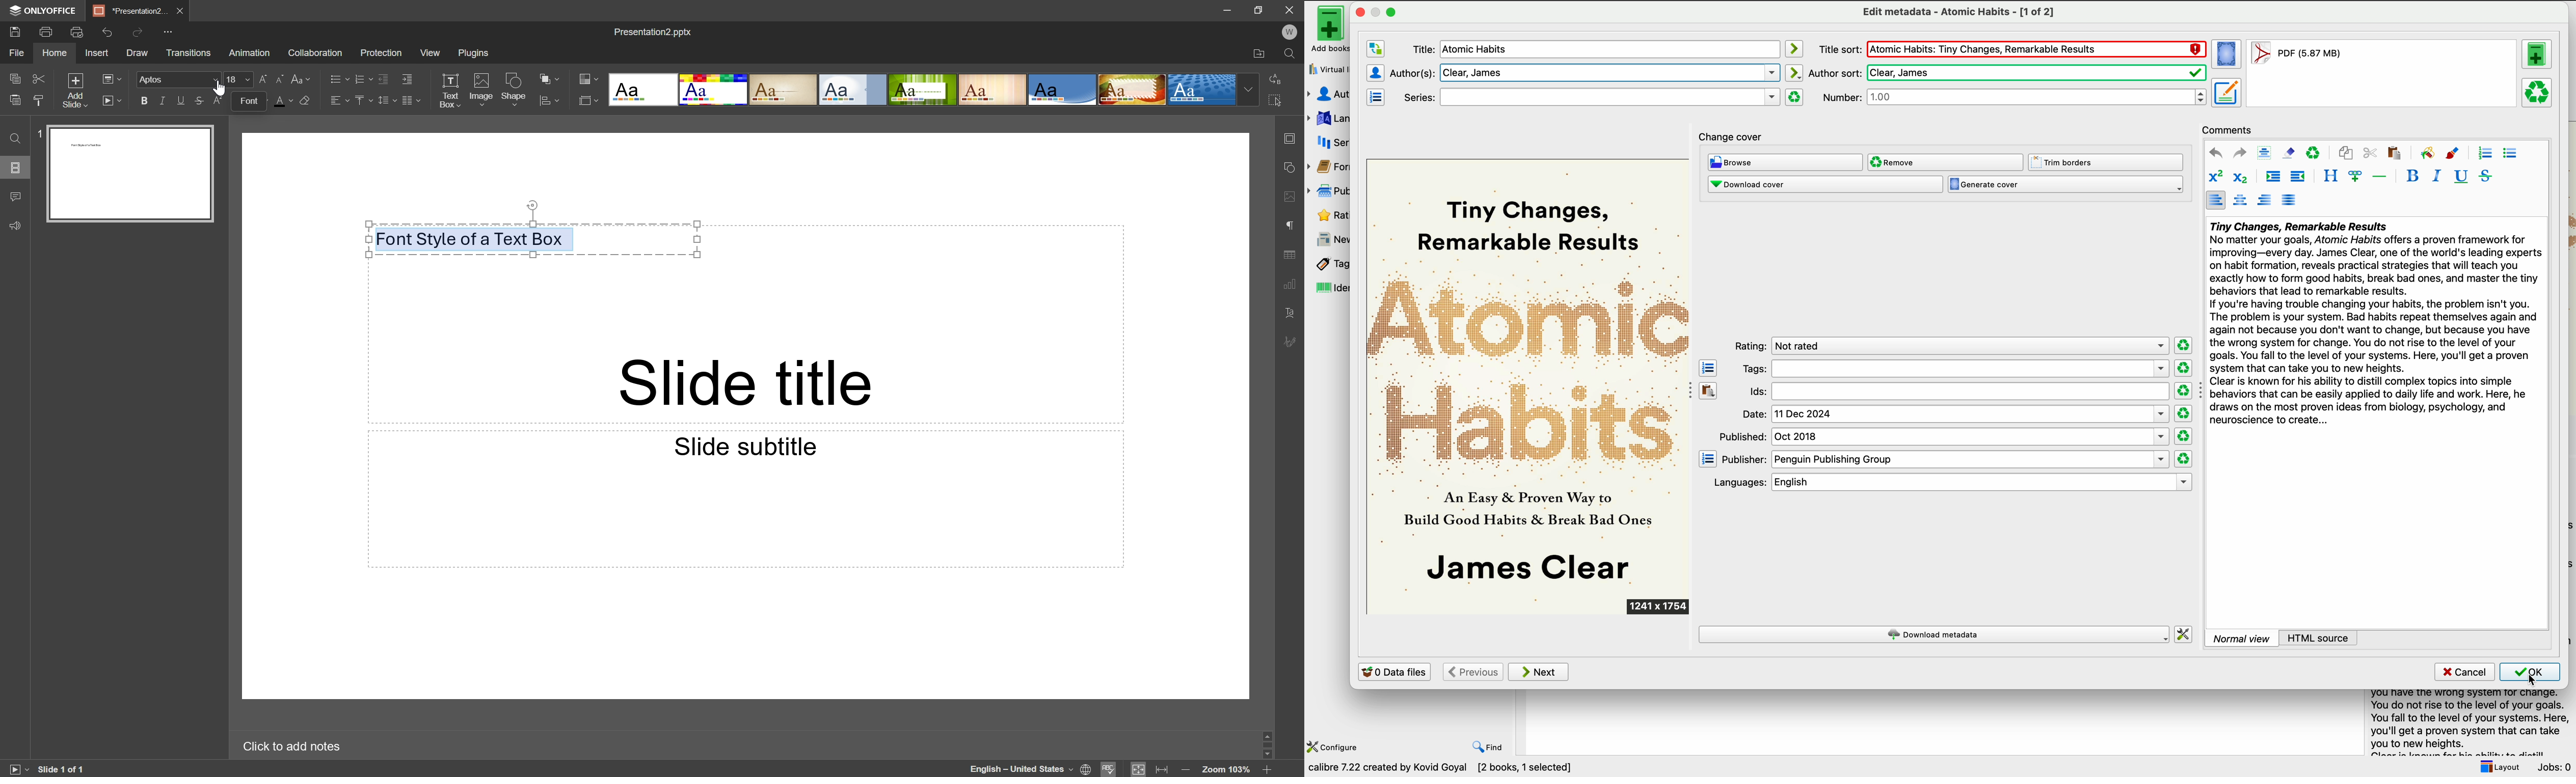 The height and width of the screenshot is (784, 2576). I want to click on clear rating, so click(2182, 391).